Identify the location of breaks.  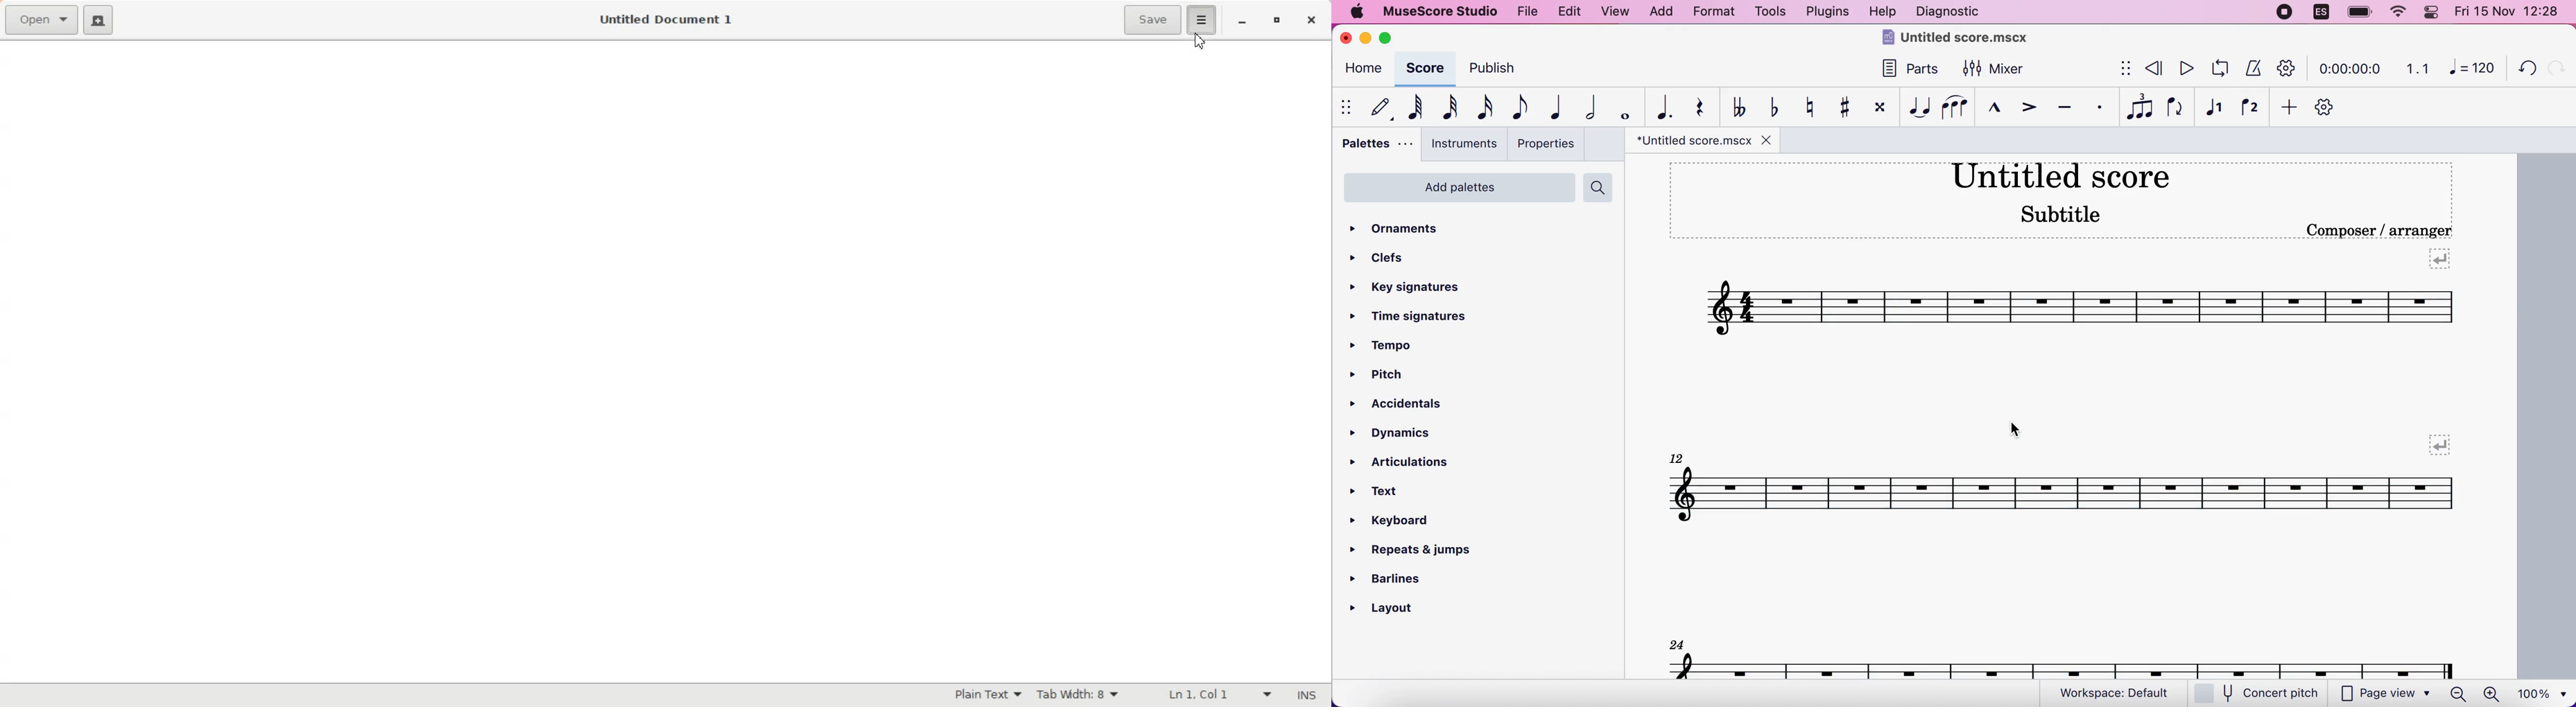
(2439, 258).